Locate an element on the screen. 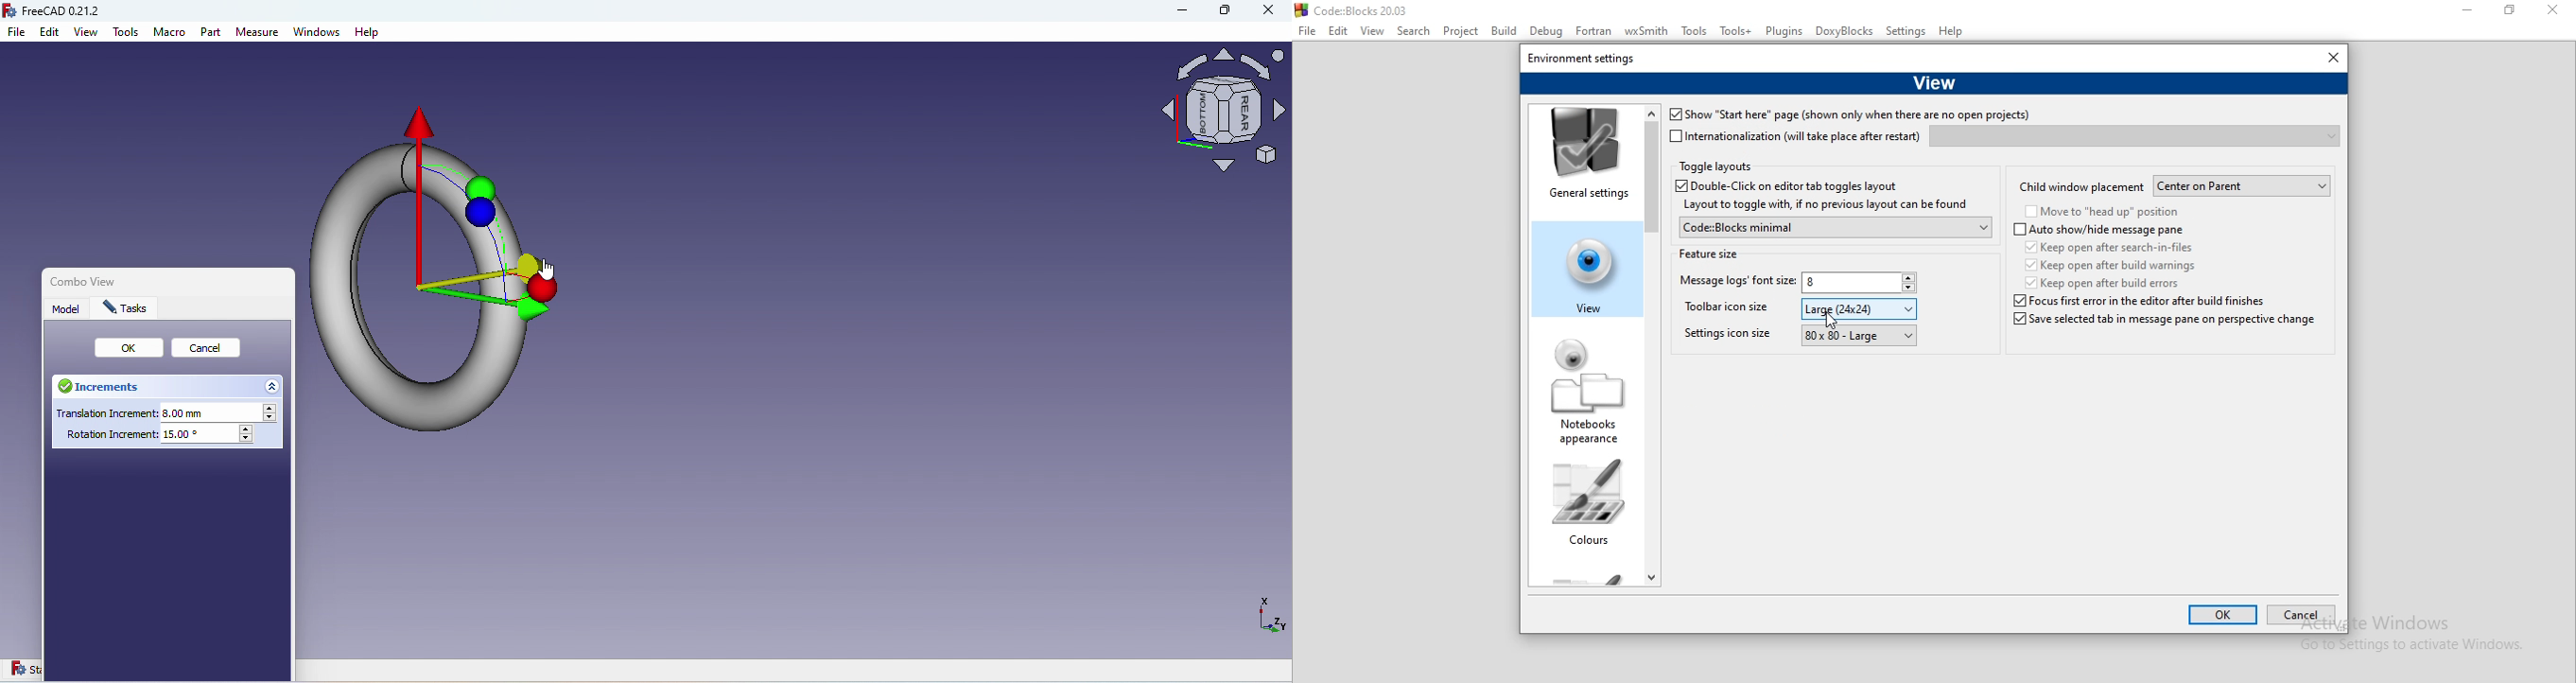 The image size is (2576, 700). Center on Parent is located at coordinates (2244, 186).